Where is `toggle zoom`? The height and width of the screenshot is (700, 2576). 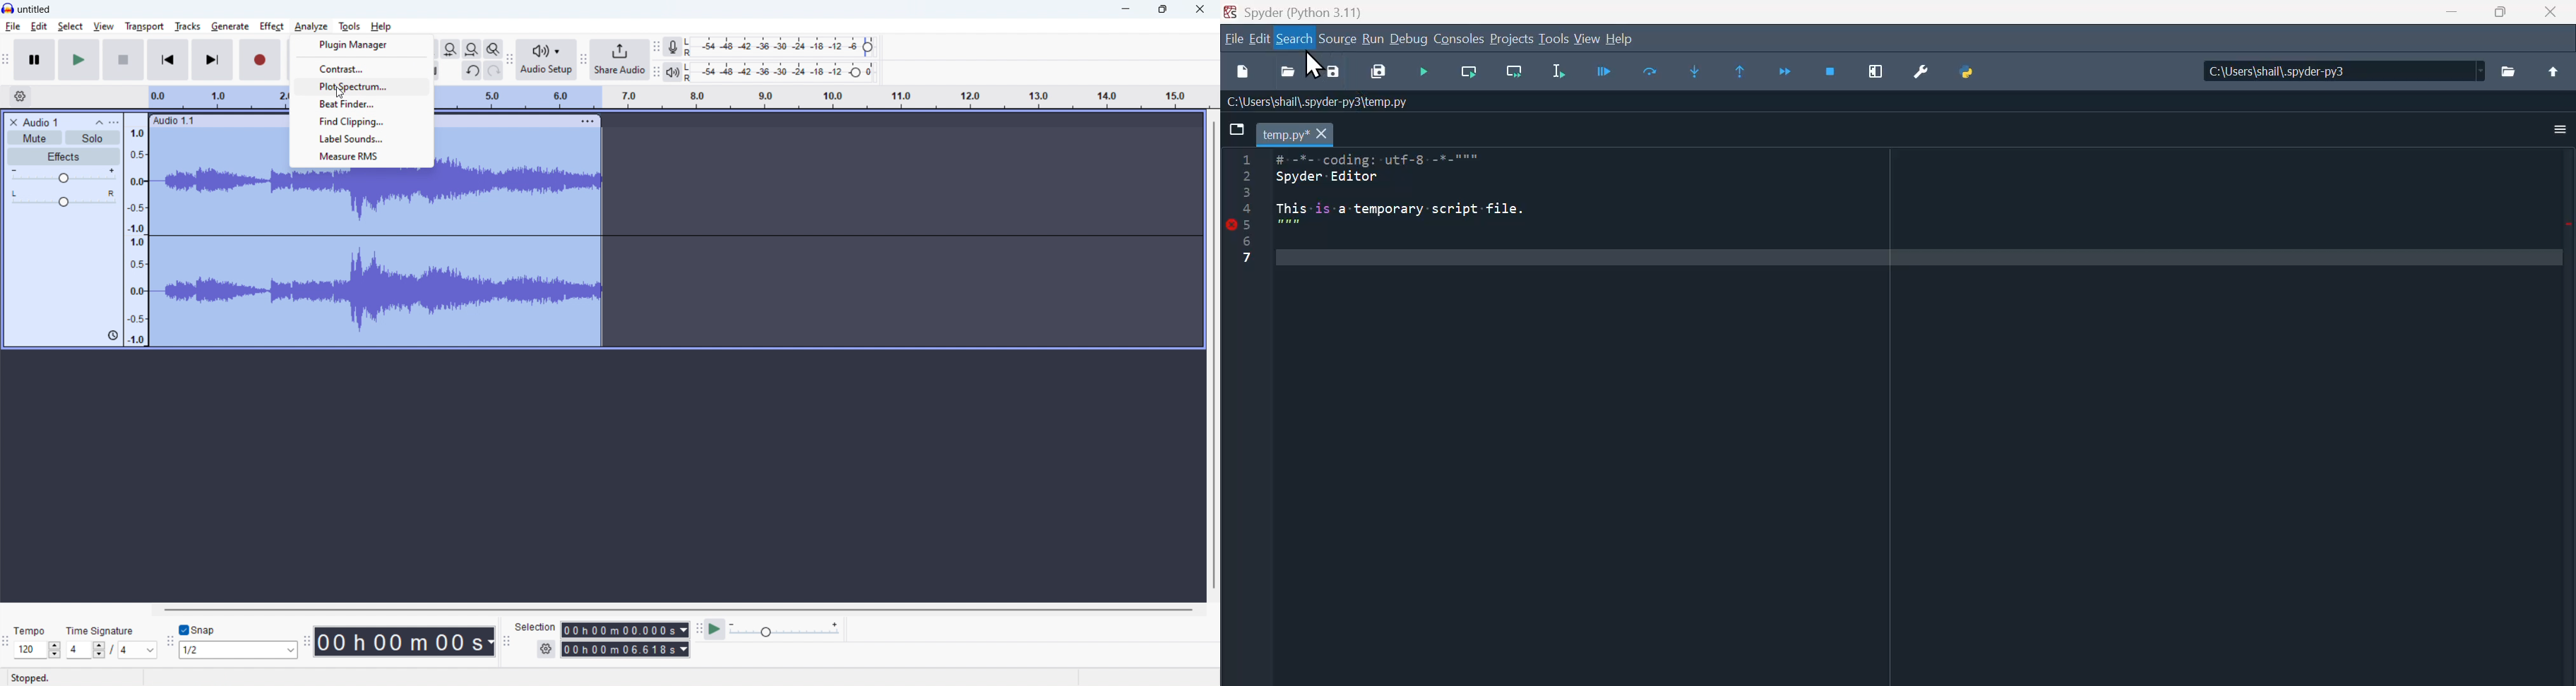
toggle zoom is located at coordinates (493, 49).